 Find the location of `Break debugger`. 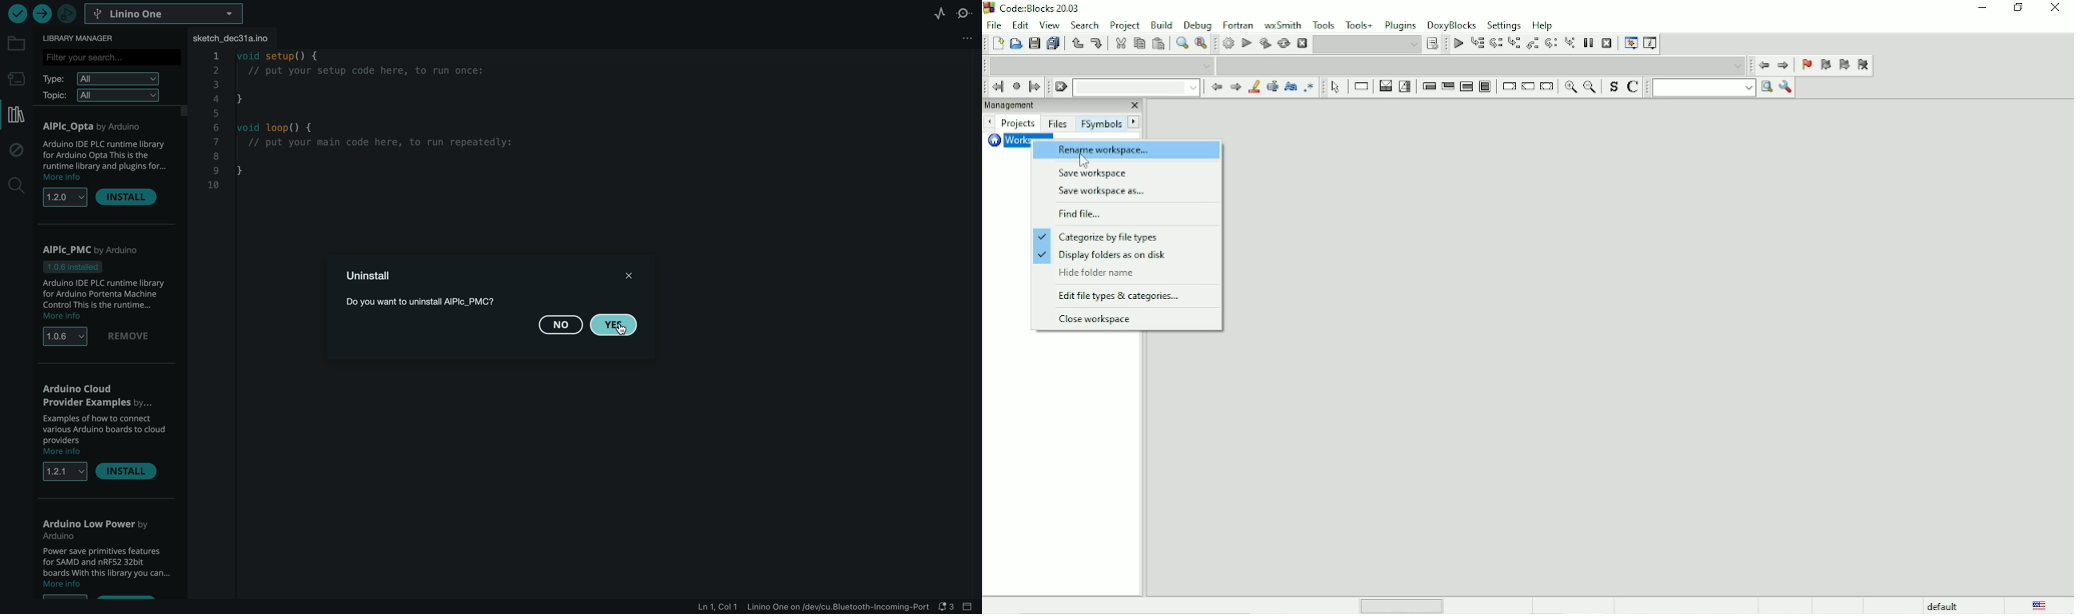

Break debugger is located at coordinates (1589, 42).